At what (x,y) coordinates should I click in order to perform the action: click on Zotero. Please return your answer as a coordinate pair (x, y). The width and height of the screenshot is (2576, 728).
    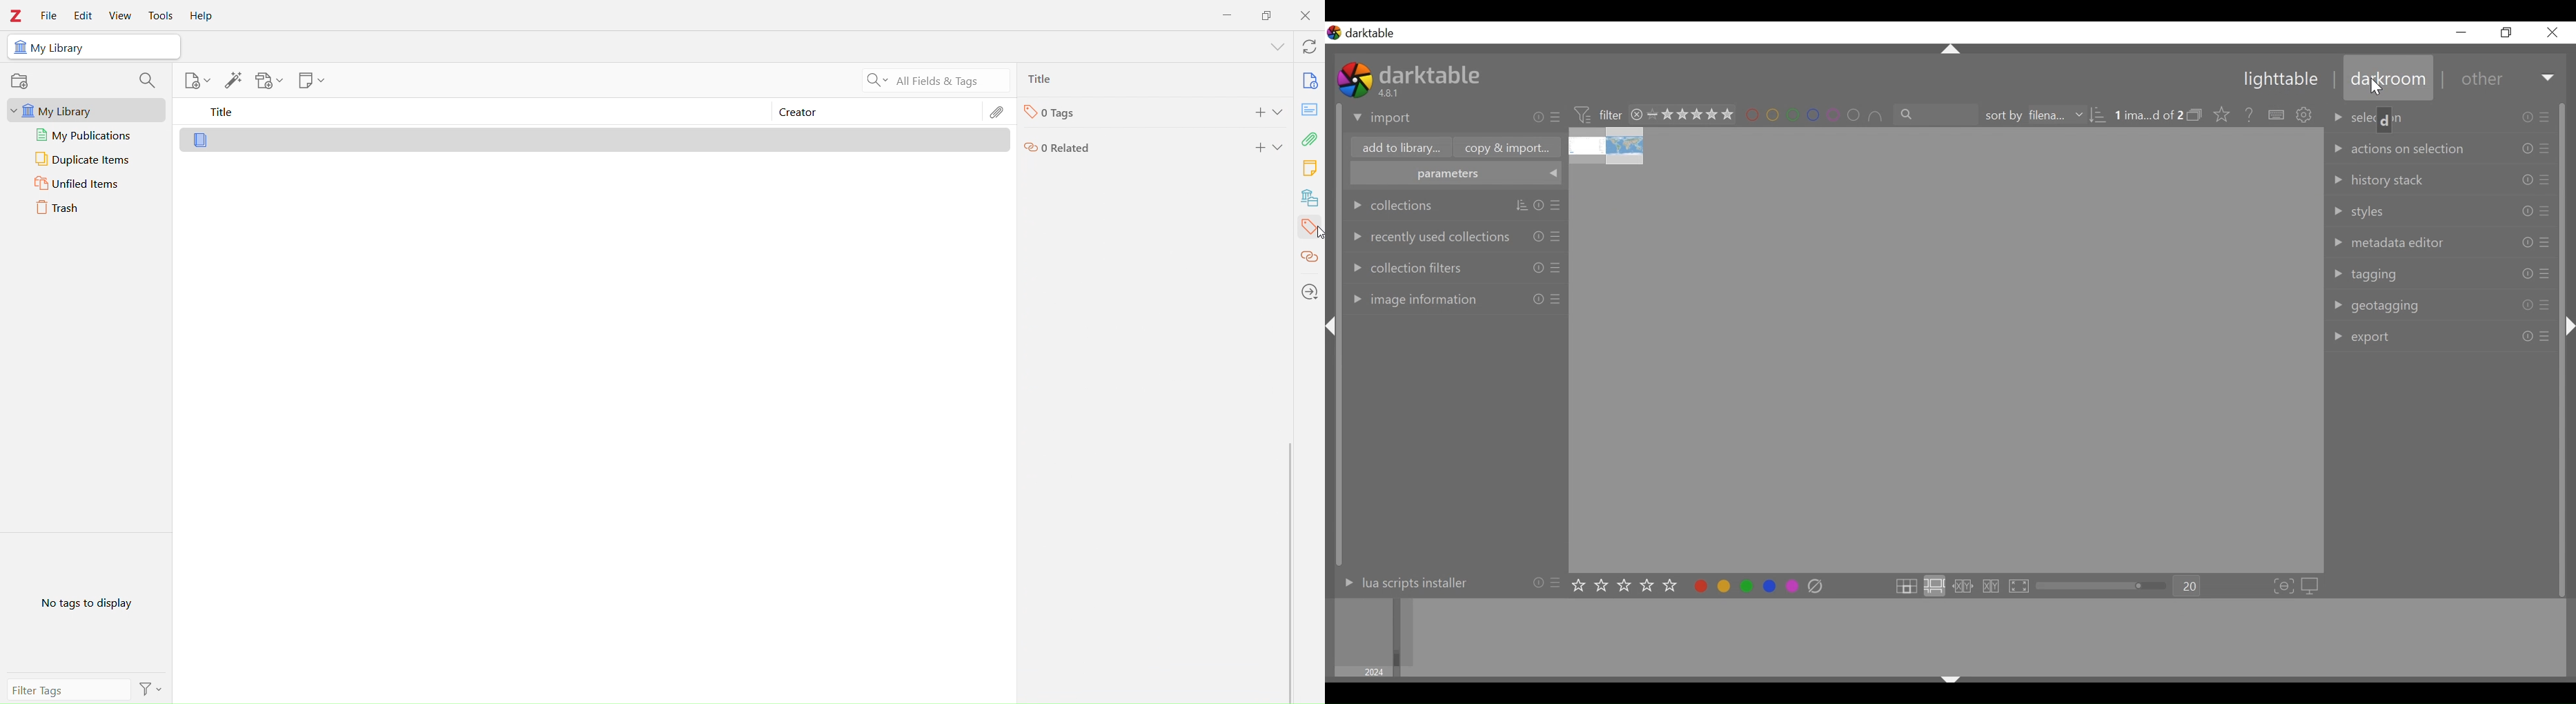
    Looking at the image, I should click on (17, 16).